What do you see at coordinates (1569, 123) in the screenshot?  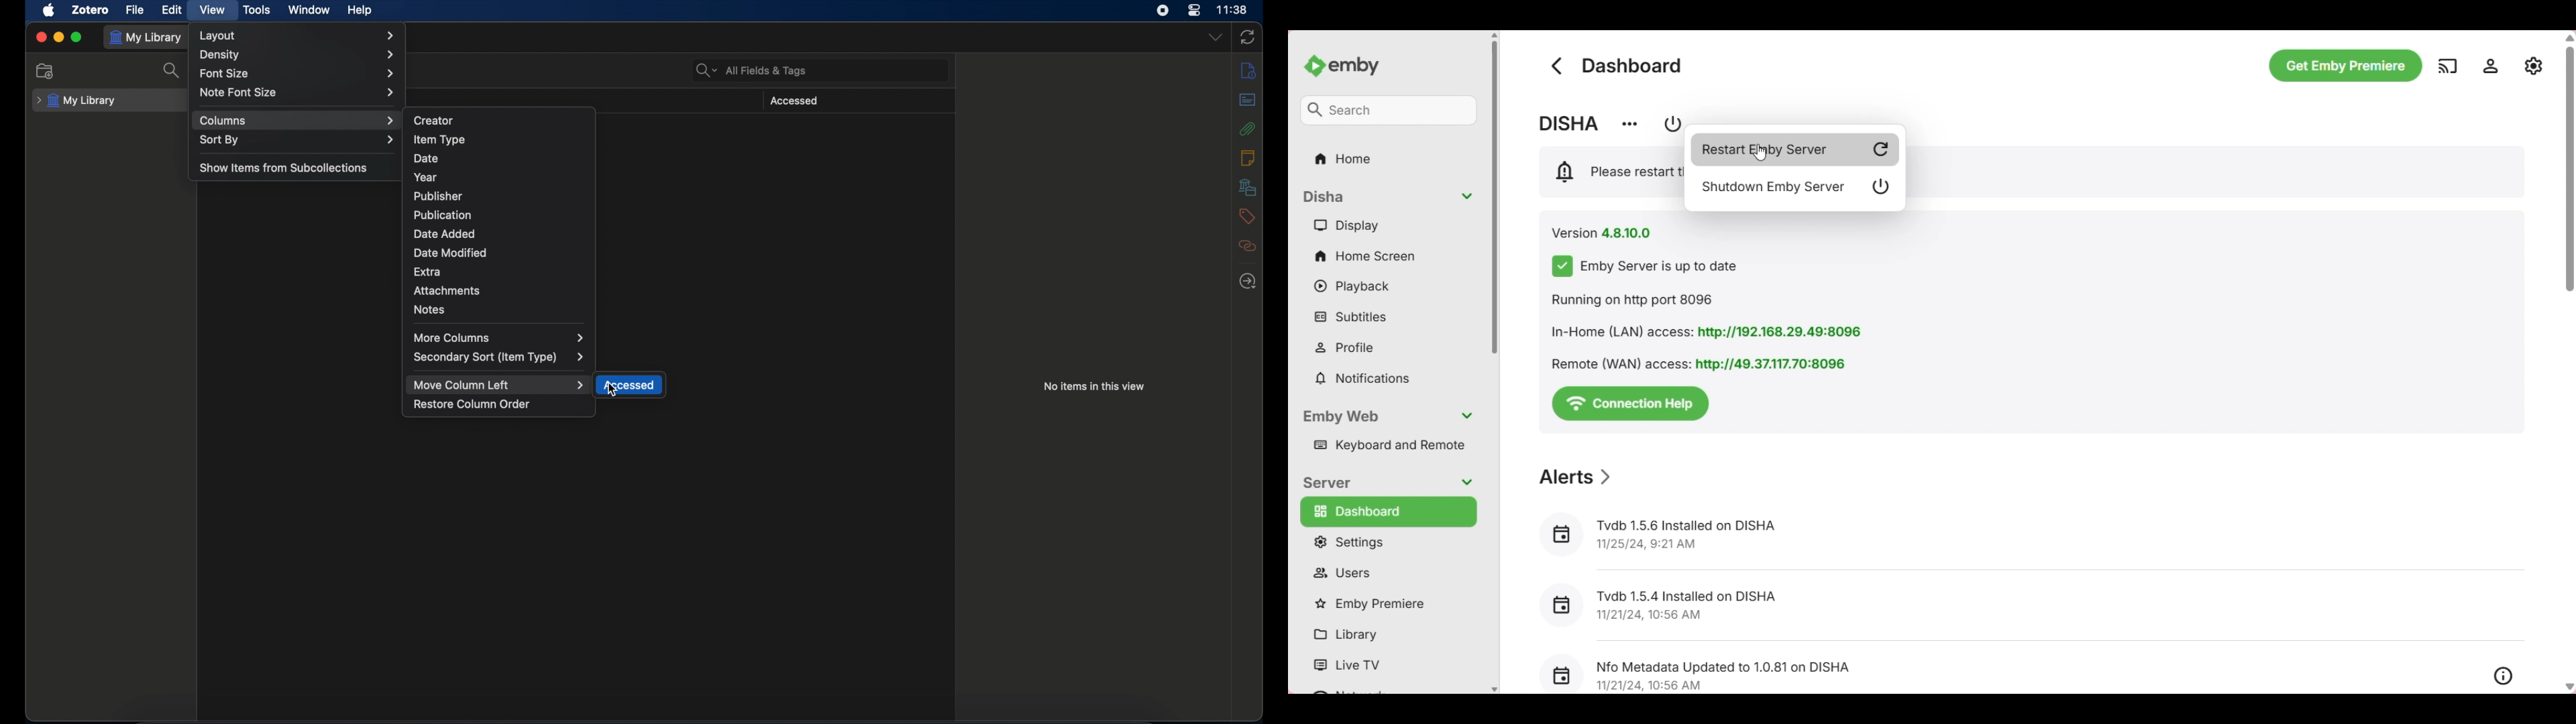 I see `Name of account holder` at bounding box center [1569, 123].